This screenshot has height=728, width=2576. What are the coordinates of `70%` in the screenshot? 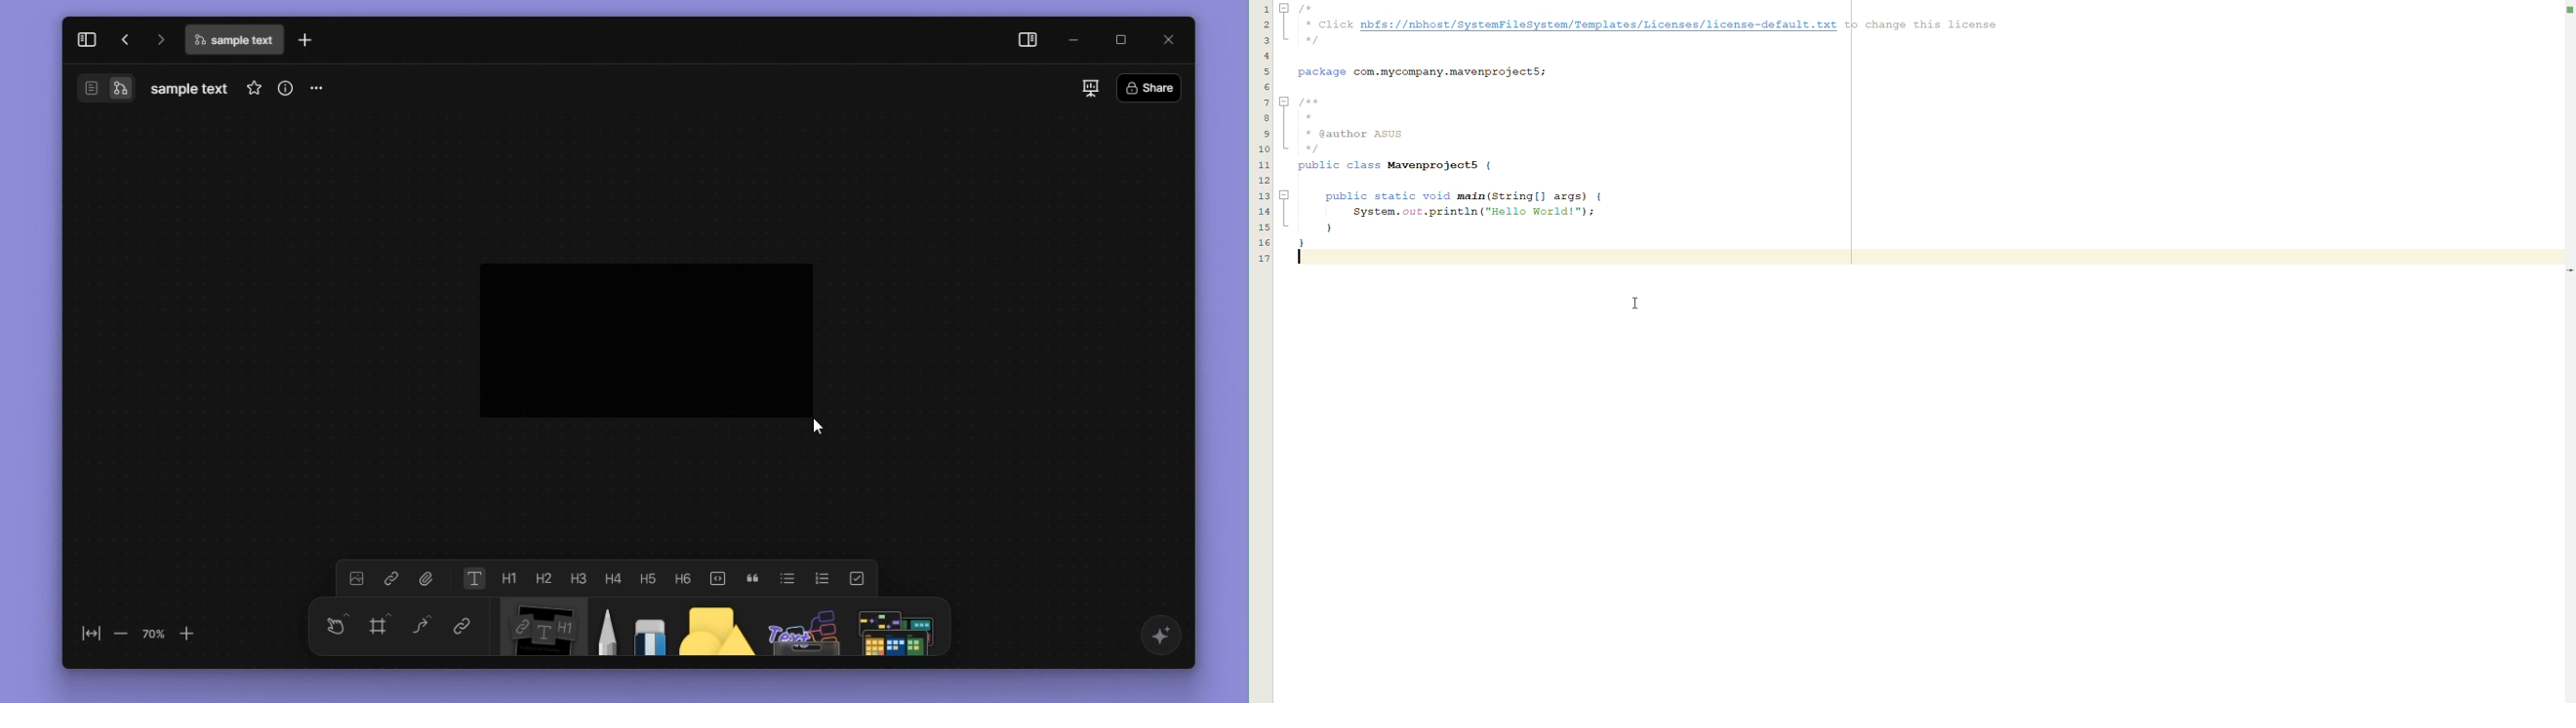 It's located at (153, 633).